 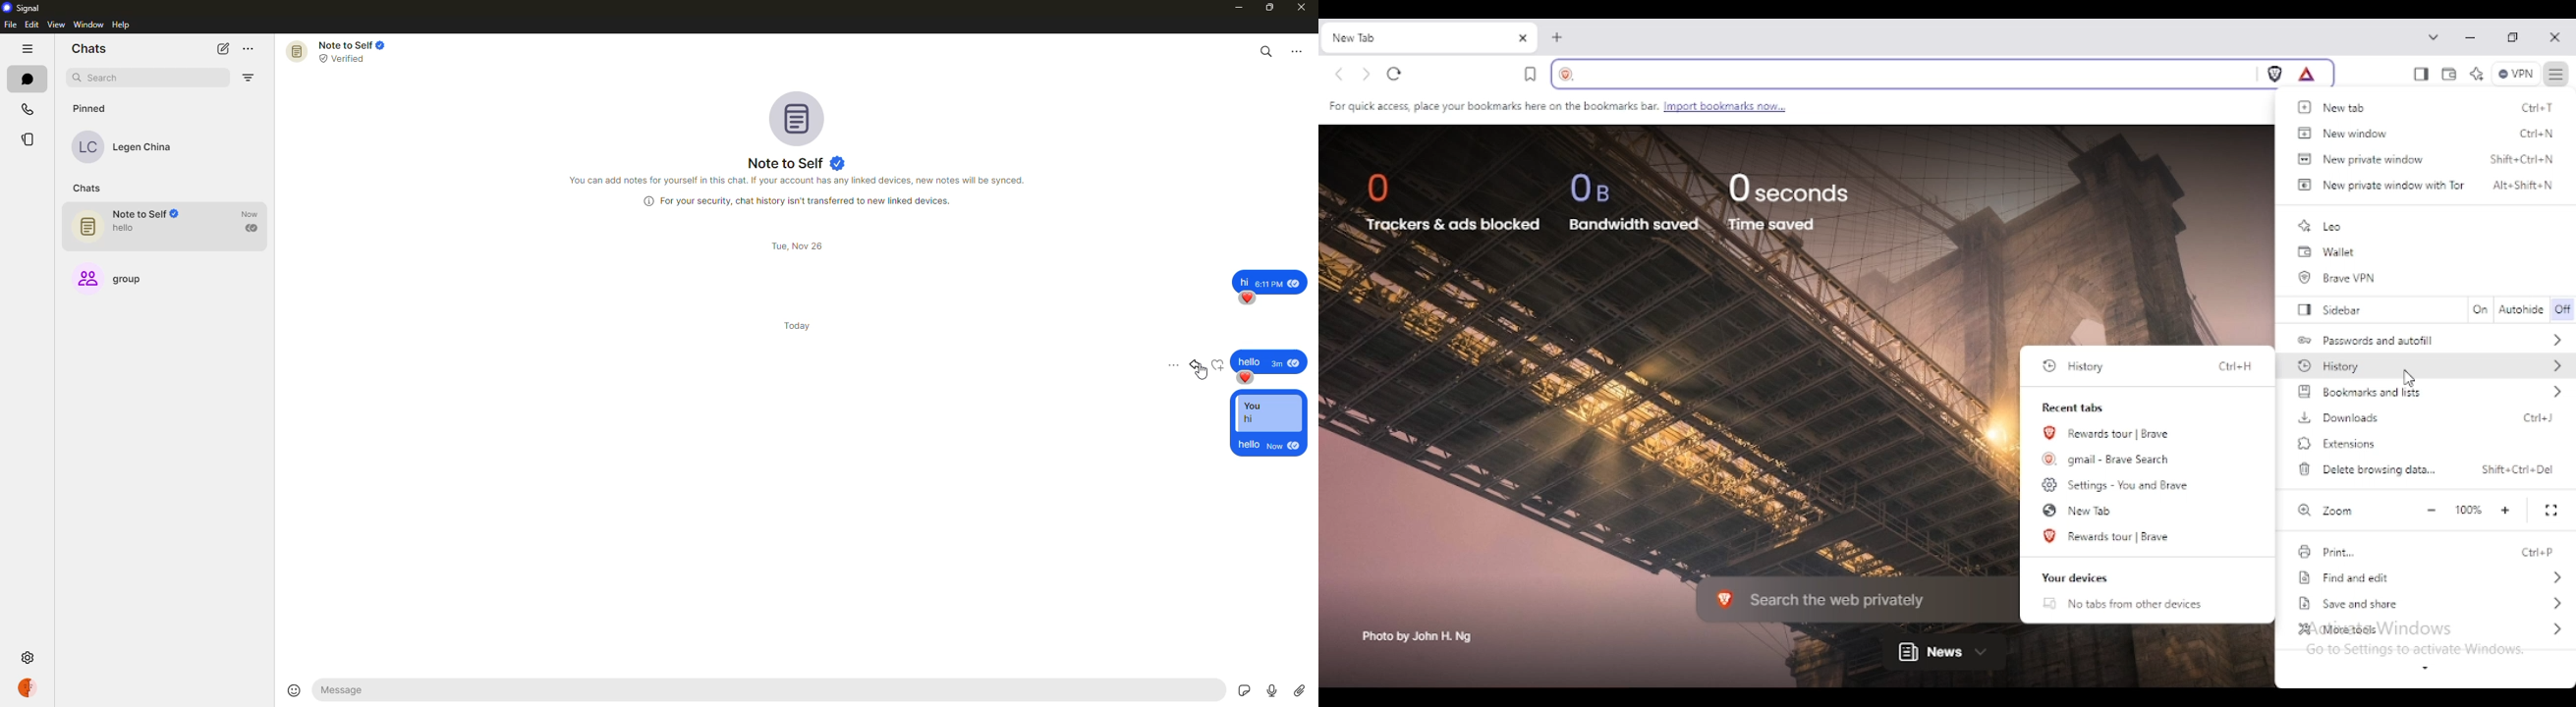 What do you see at coordinates (54, 25) in the screenshot?
I see `view` at bounding box center [54, 25].